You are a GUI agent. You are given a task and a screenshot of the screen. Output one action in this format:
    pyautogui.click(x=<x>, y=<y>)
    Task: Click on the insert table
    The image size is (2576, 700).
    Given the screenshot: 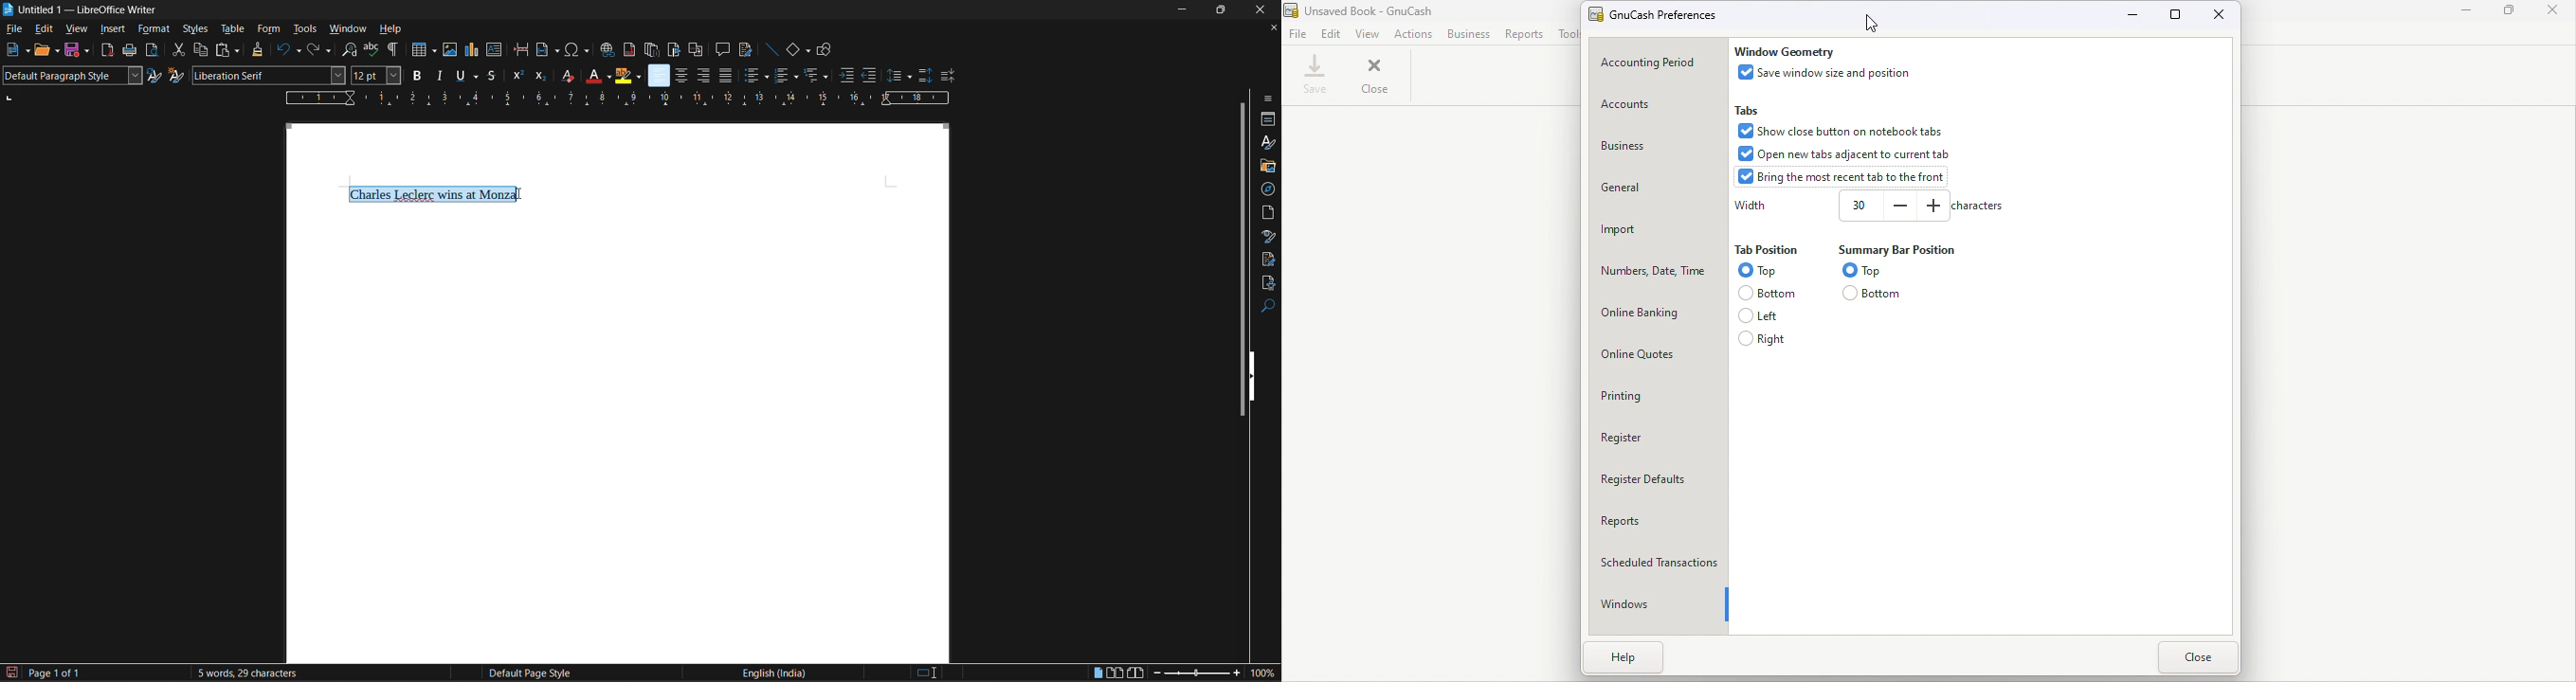 What is the action you would take?
    pyautogui.click(x=420, y=51)
    